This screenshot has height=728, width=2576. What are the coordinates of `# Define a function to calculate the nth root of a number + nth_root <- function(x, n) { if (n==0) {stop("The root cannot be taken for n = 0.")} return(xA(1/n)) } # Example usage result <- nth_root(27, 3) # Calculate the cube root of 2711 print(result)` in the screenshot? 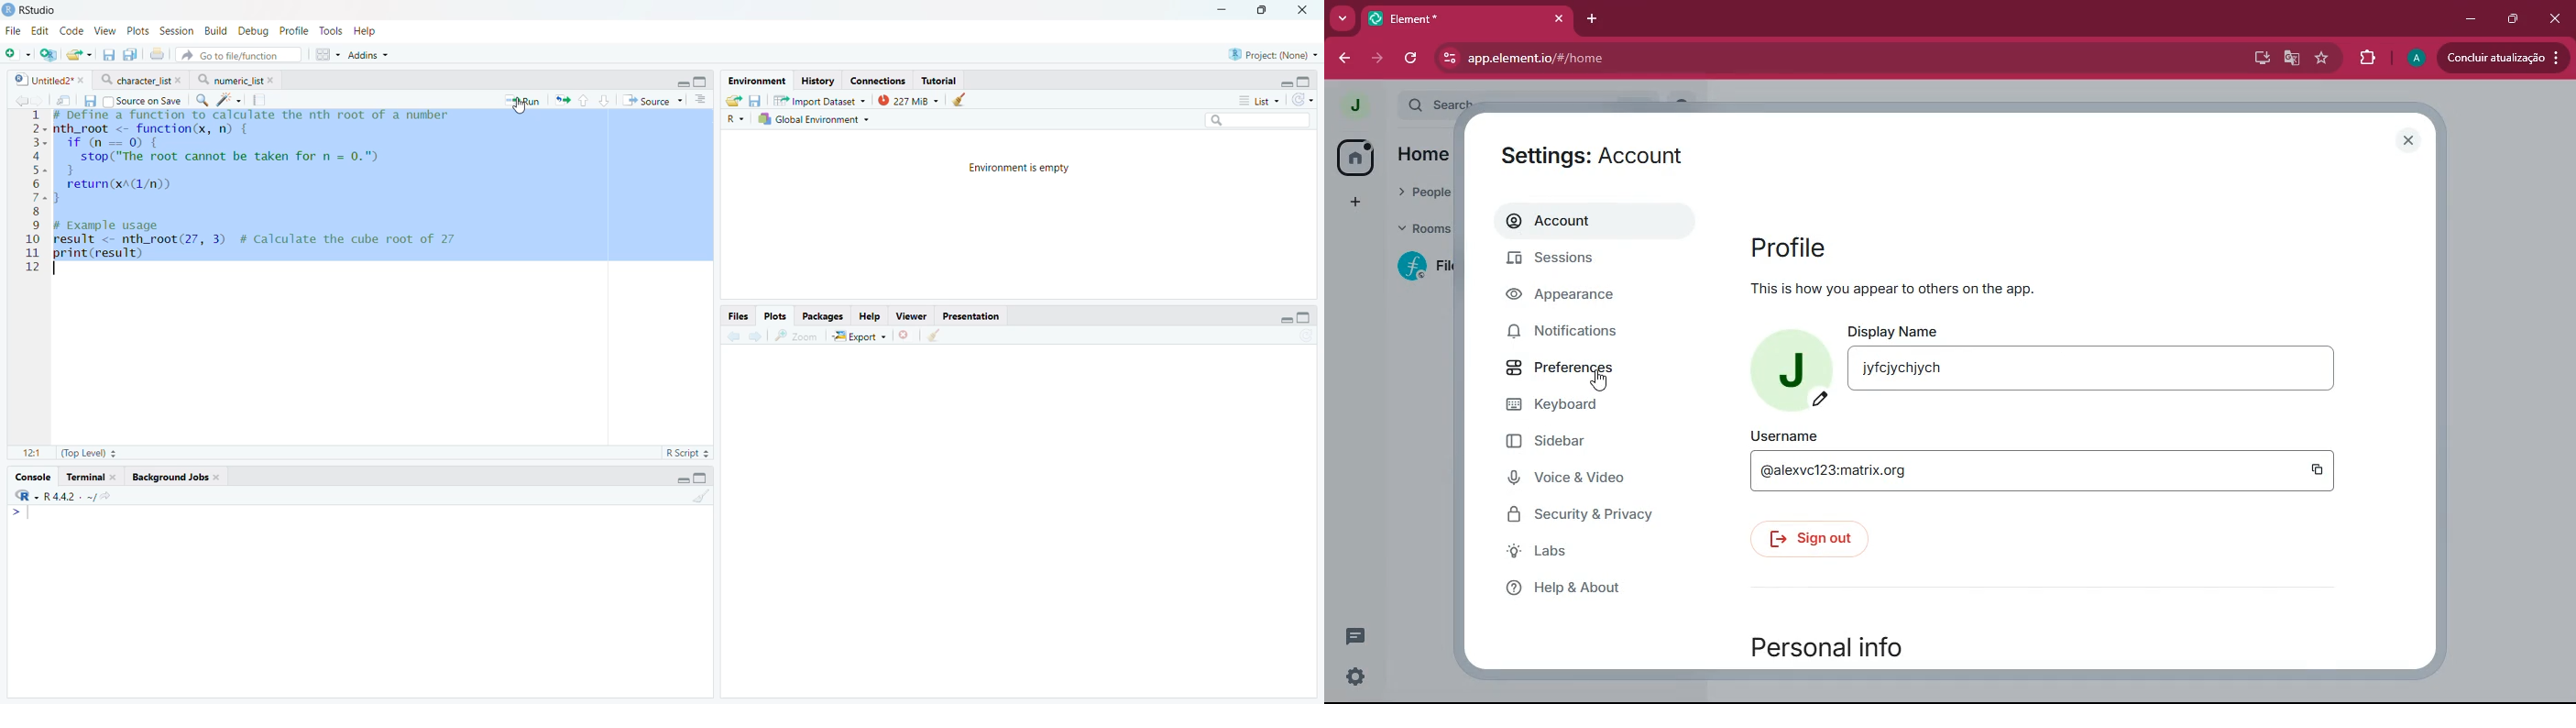 It's located at (384, 189).